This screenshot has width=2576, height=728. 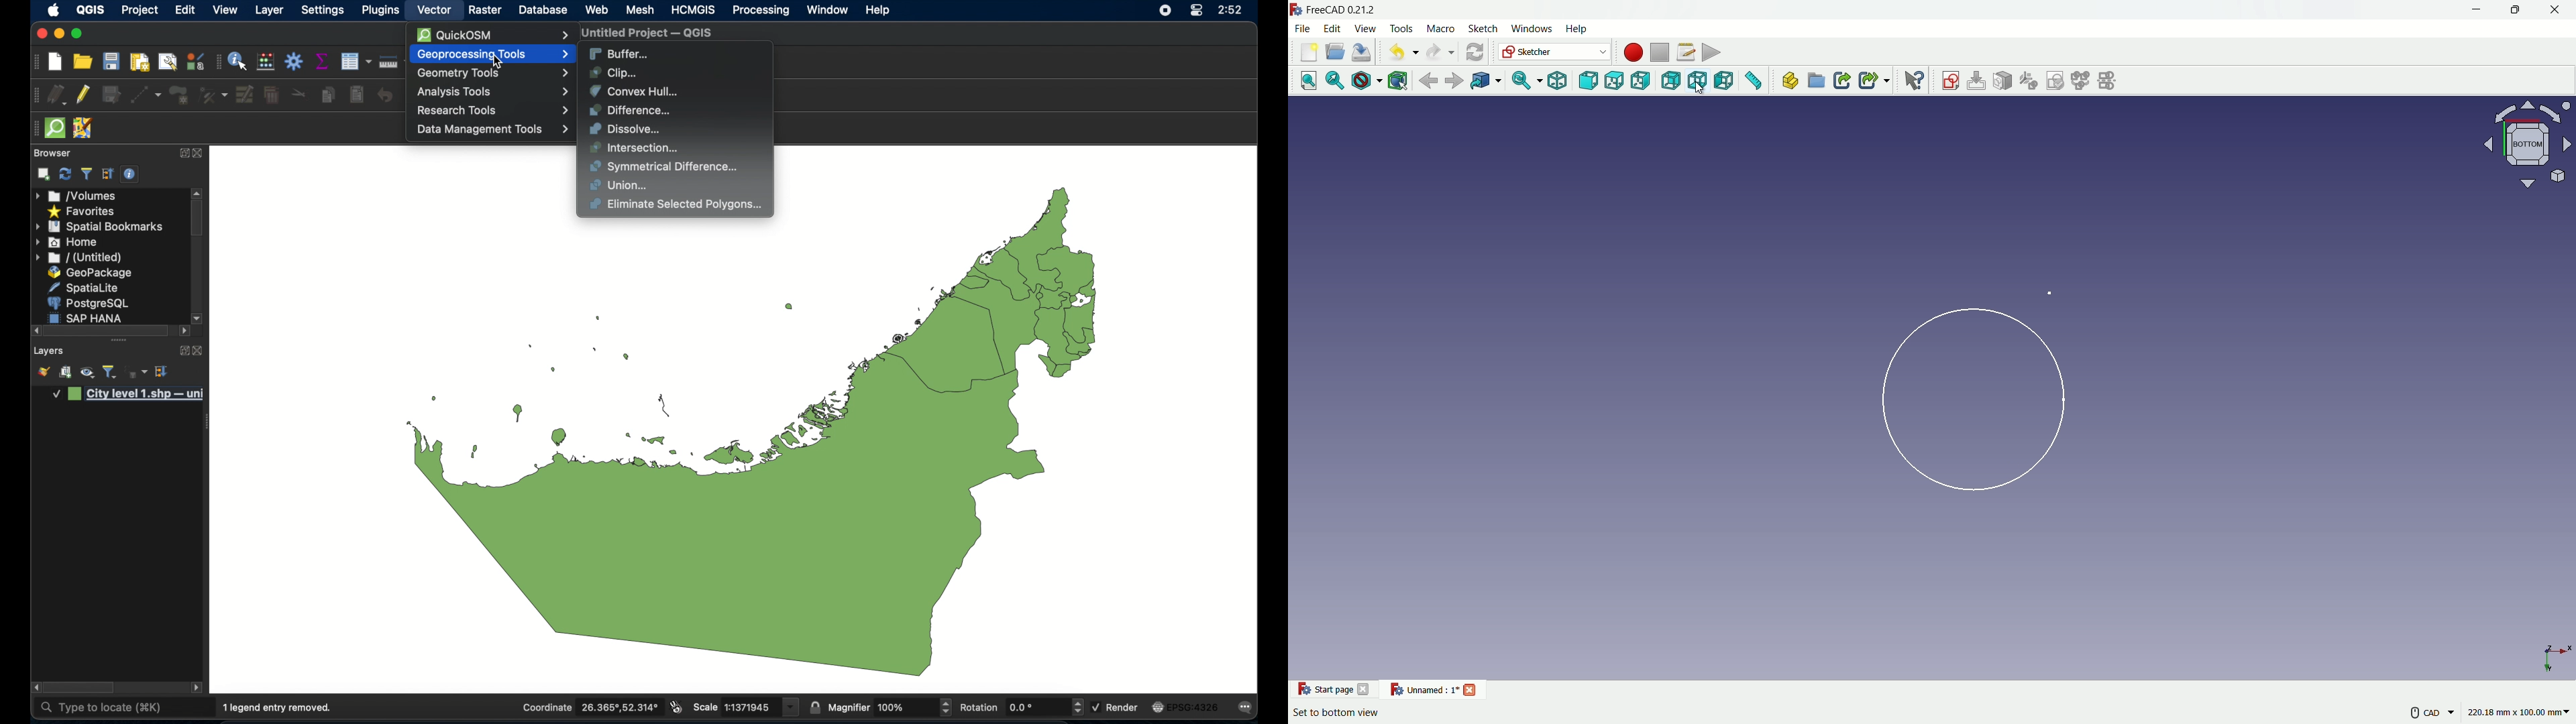 I want to click on create sketch, so click(x=1950, y=81).